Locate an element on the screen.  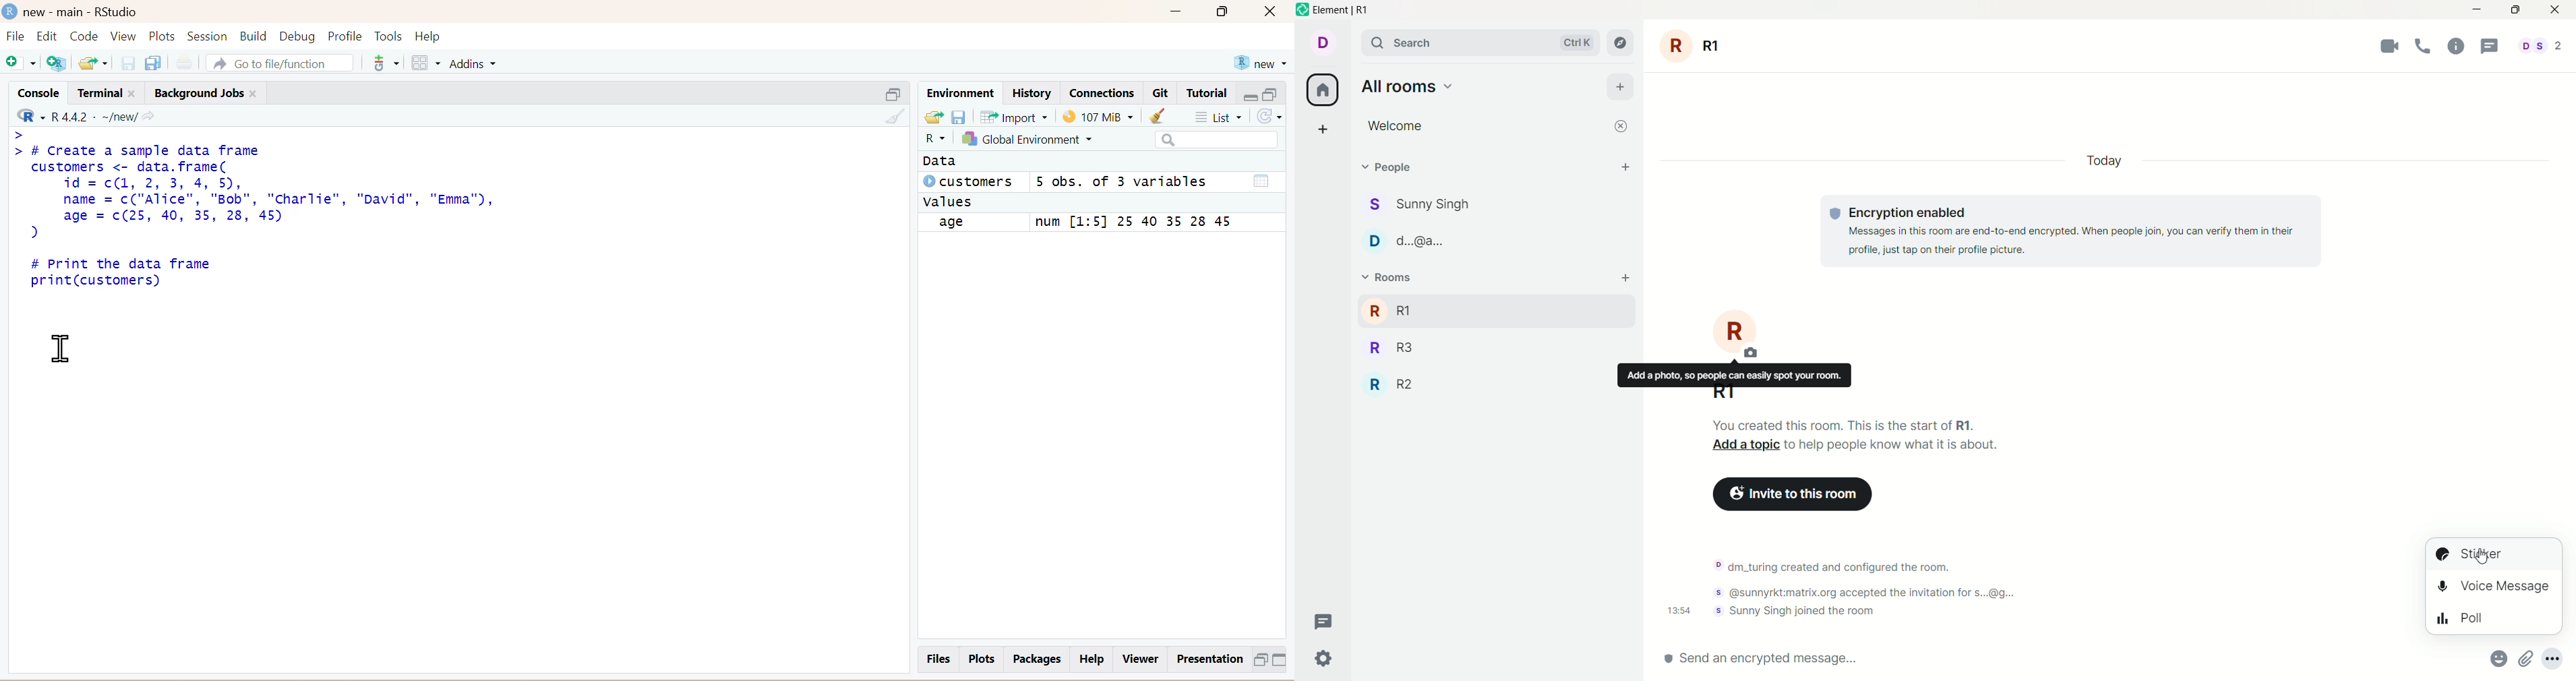
Minimise is located at coordinates (889, 92).